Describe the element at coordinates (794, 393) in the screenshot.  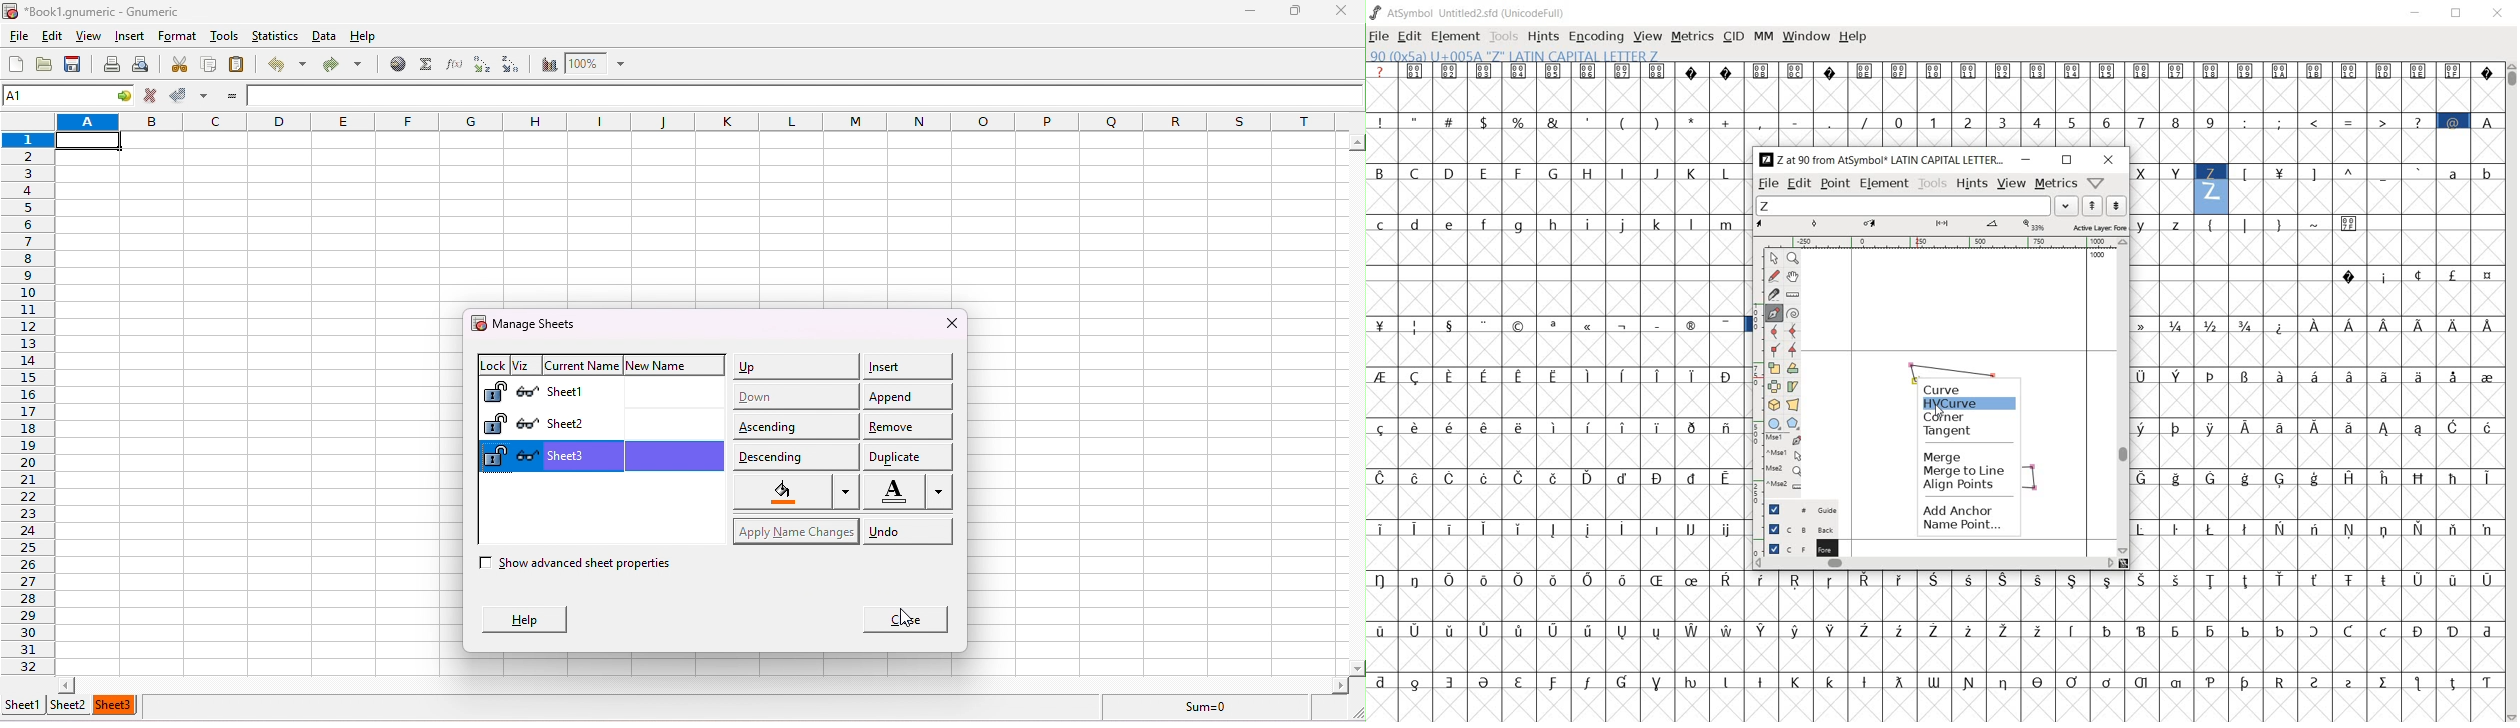
I see `down` at that location.